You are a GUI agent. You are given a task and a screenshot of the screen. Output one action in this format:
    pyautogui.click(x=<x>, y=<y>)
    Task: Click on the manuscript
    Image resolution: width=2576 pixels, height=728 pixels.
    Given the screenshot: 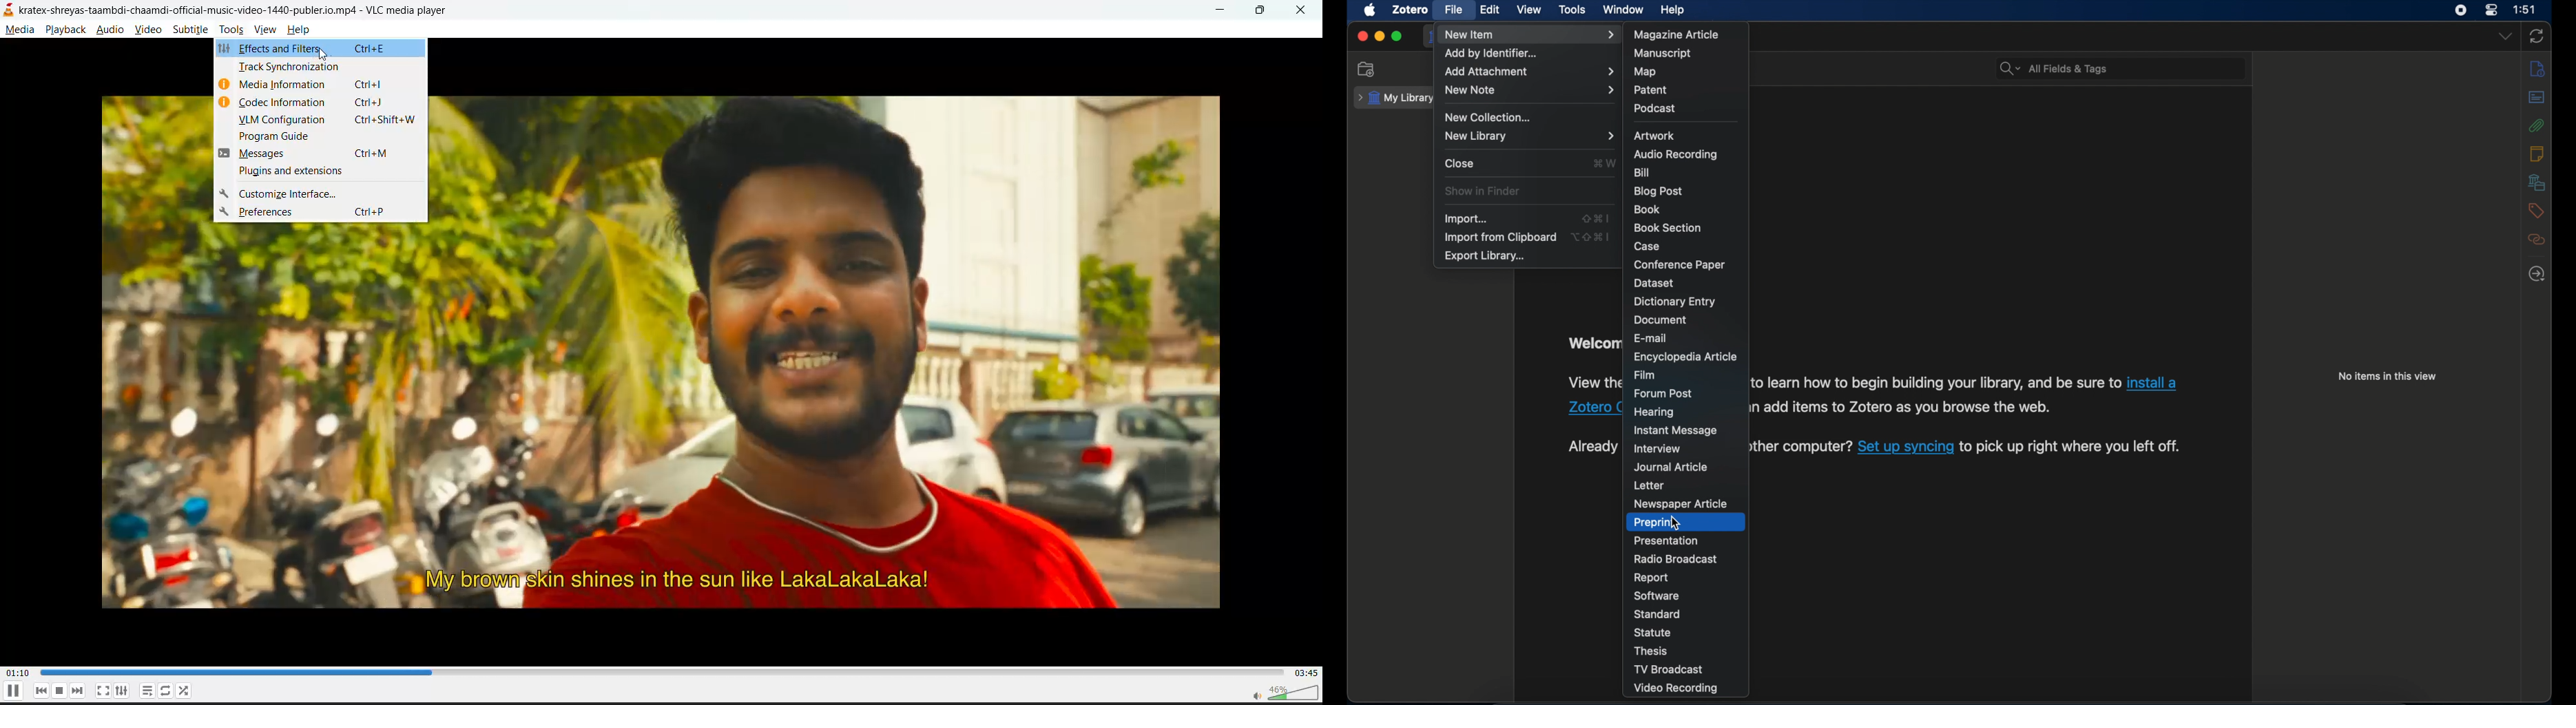 What is the action you would take?
    pyautogui.click(x=1665, y=53)
    